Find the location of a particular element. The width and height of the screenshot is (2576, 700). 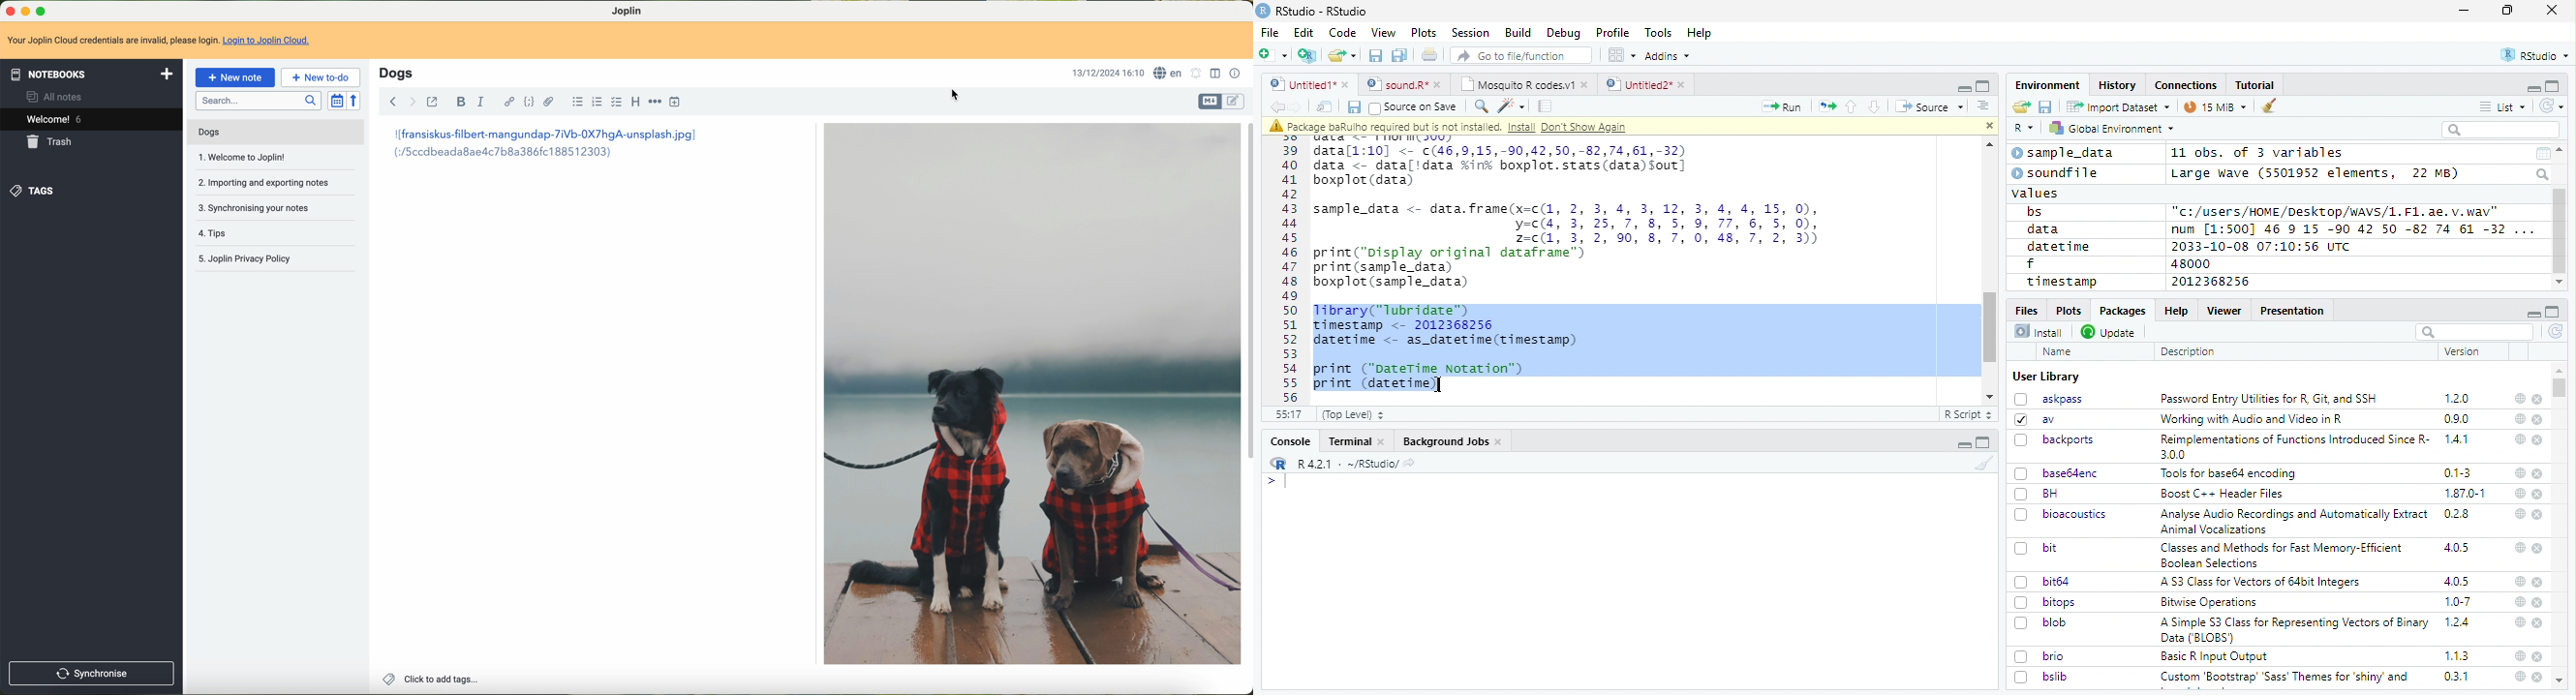

close is located at coordinates (2538, 656).